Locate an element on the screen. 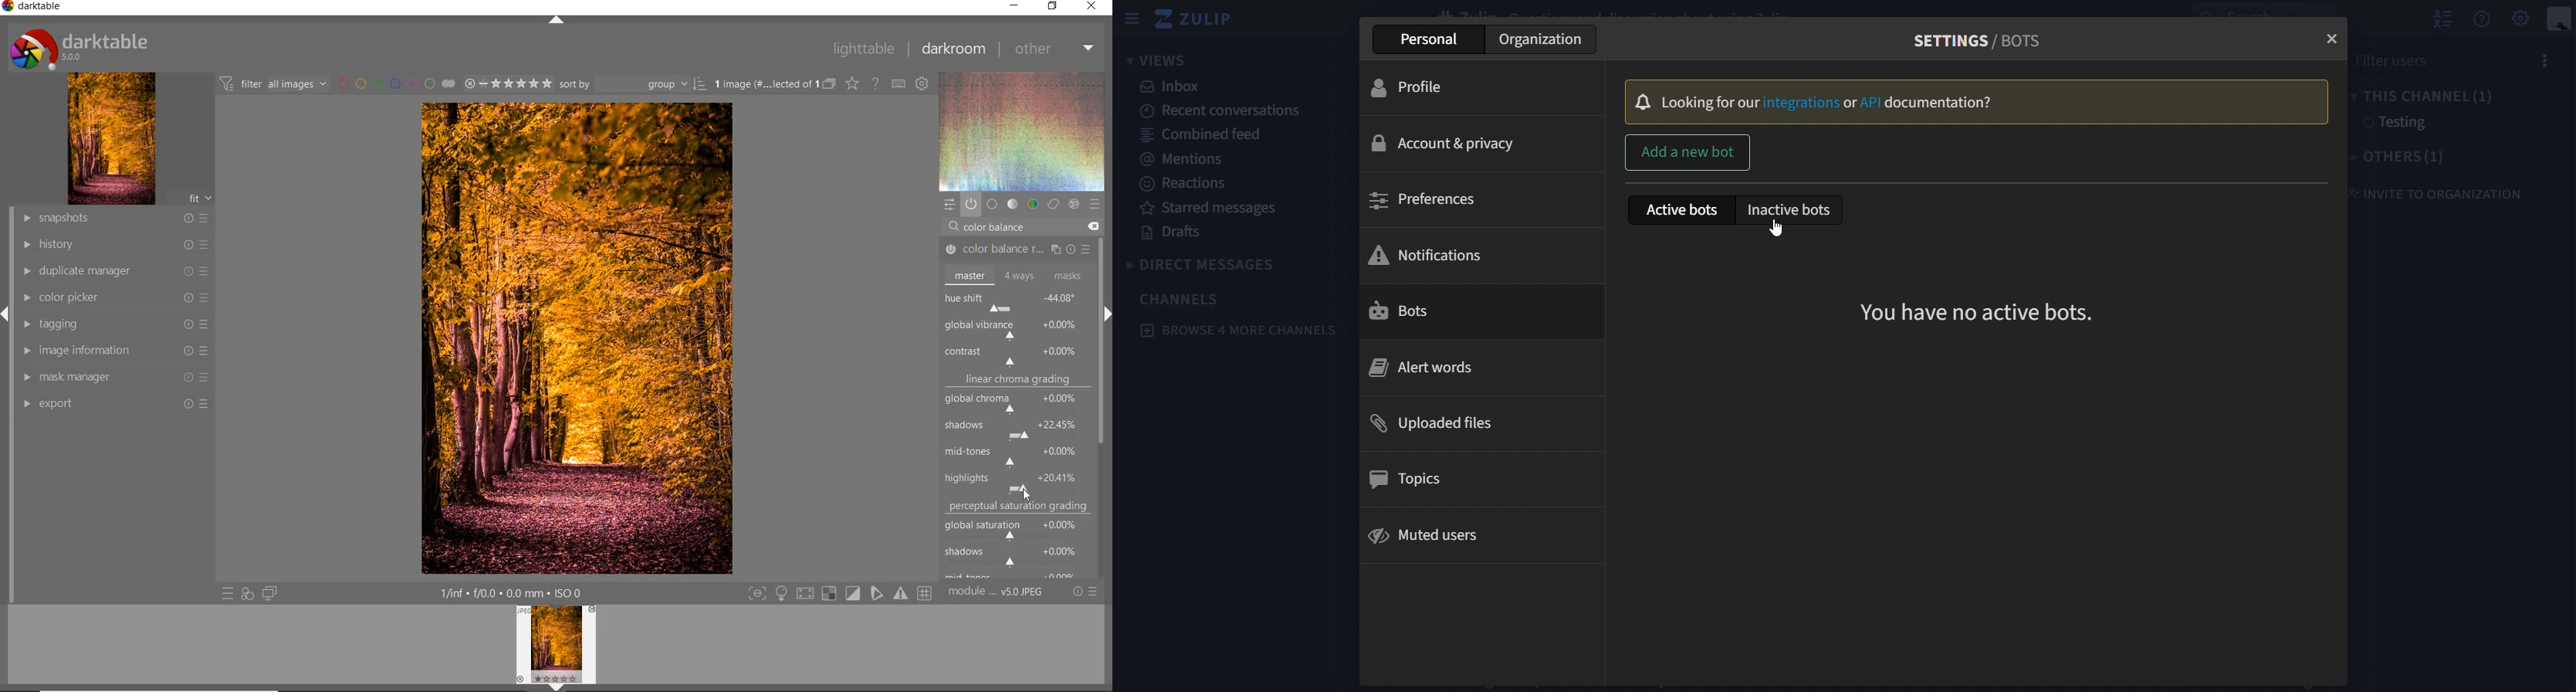 This screenshot has width=2576, height=700. You have no active bots. is located at coordinates (1982, 310).